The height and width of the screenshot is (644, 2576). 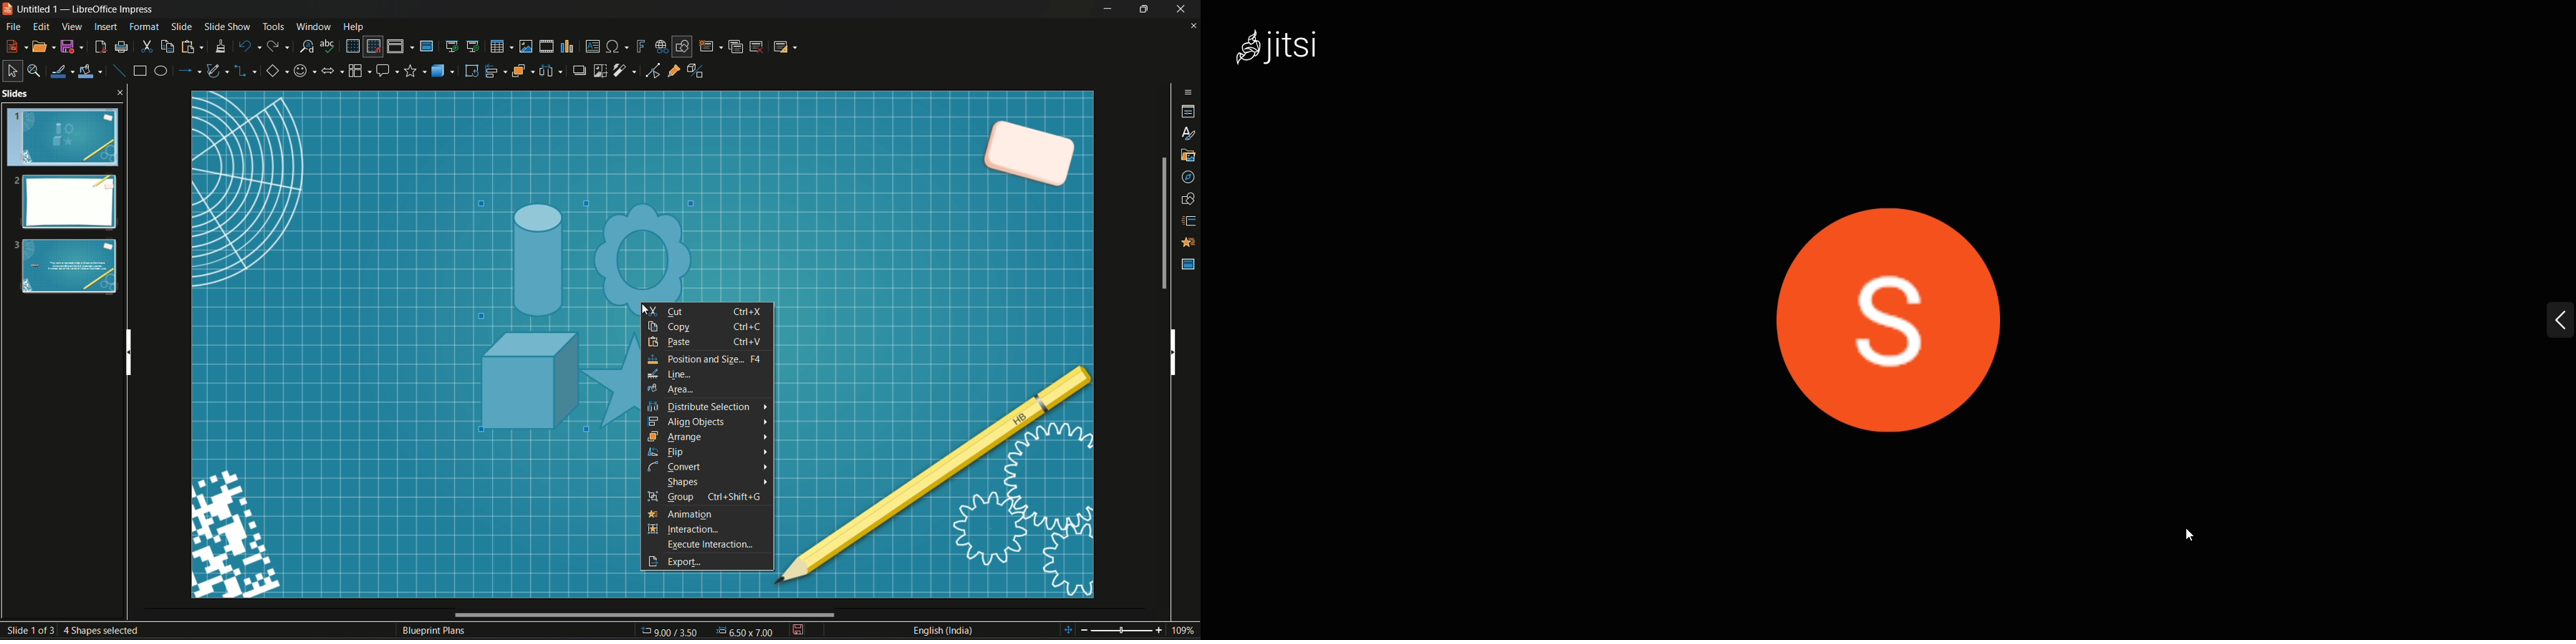 I want to click on align objects, so click(x=689, y=422).